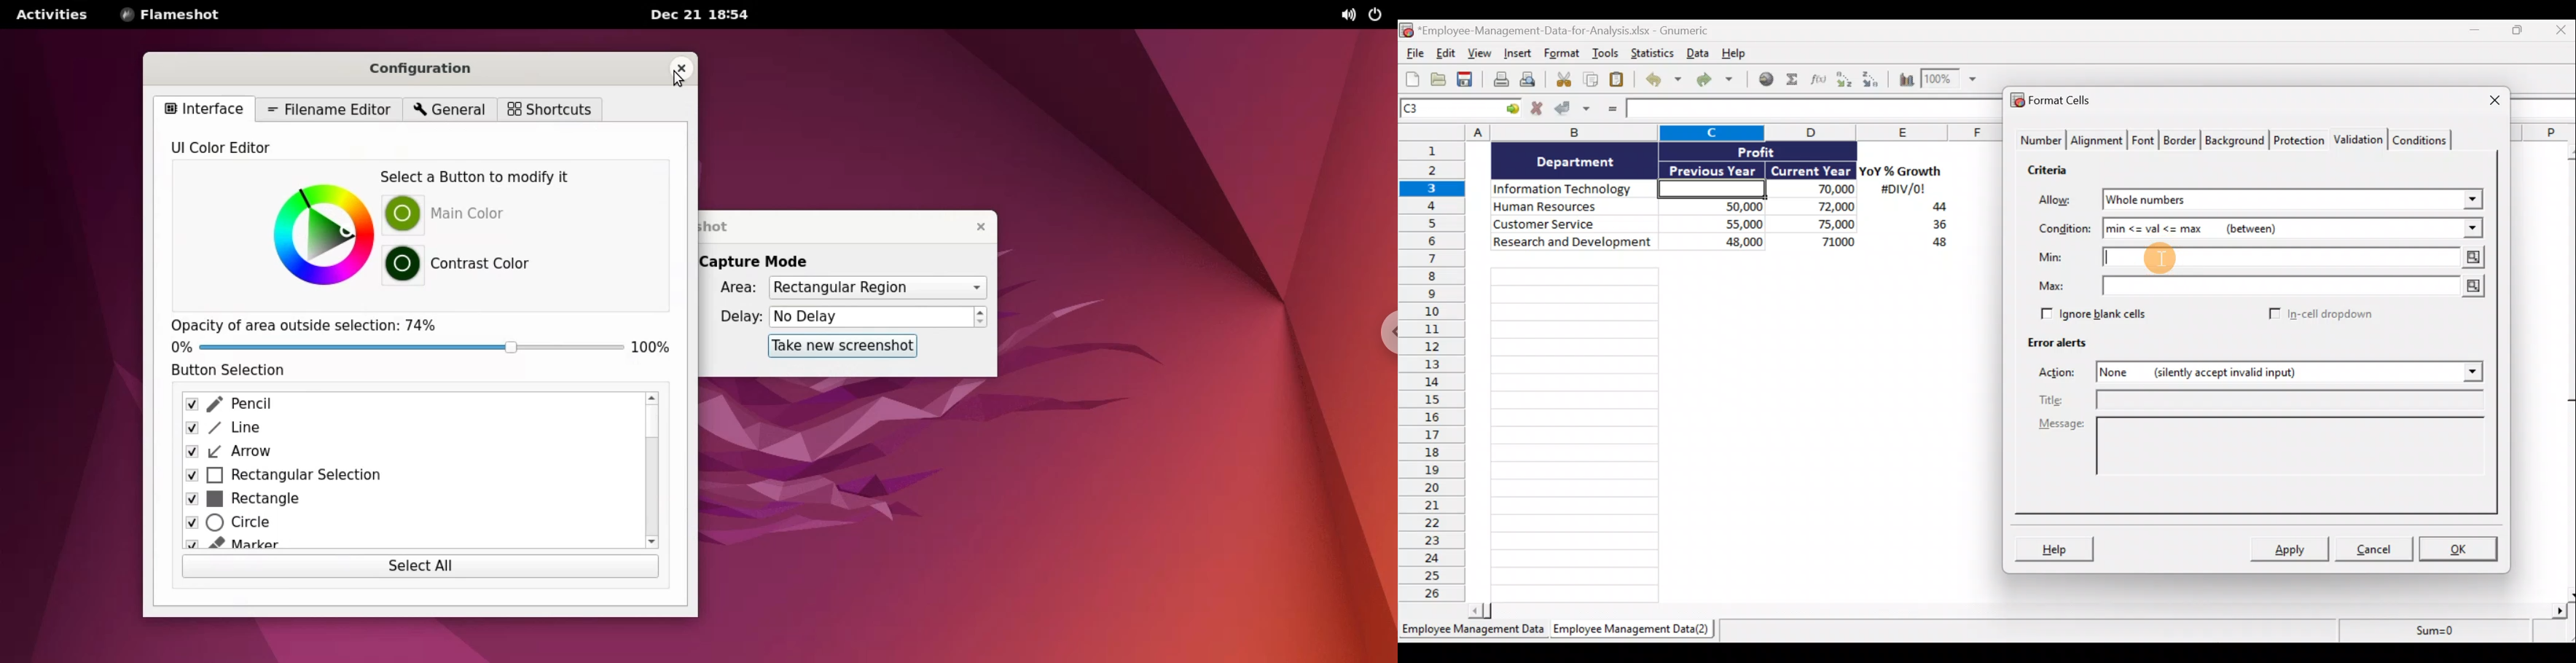 Image resolution: width=2576 pixels, height=672 pixels. I want to click on Edit, so click(1445, 54).